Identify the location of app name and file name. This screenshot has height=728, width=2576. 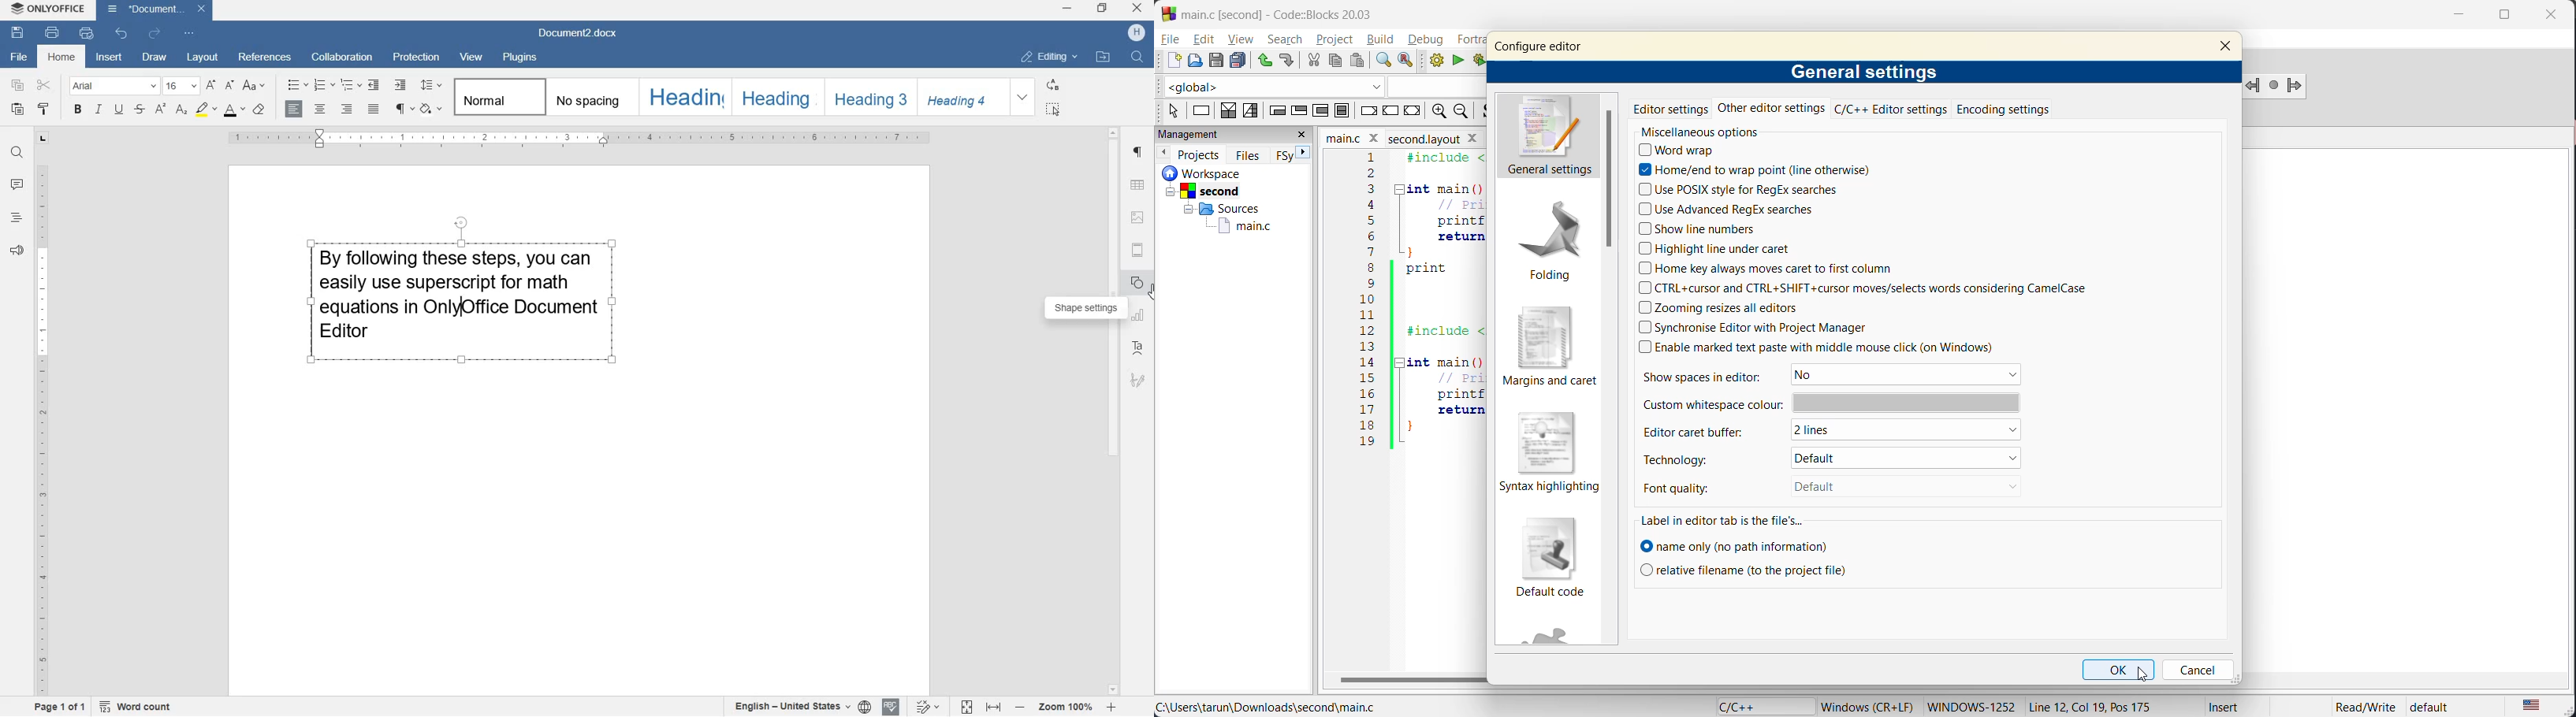
(1291, 13).